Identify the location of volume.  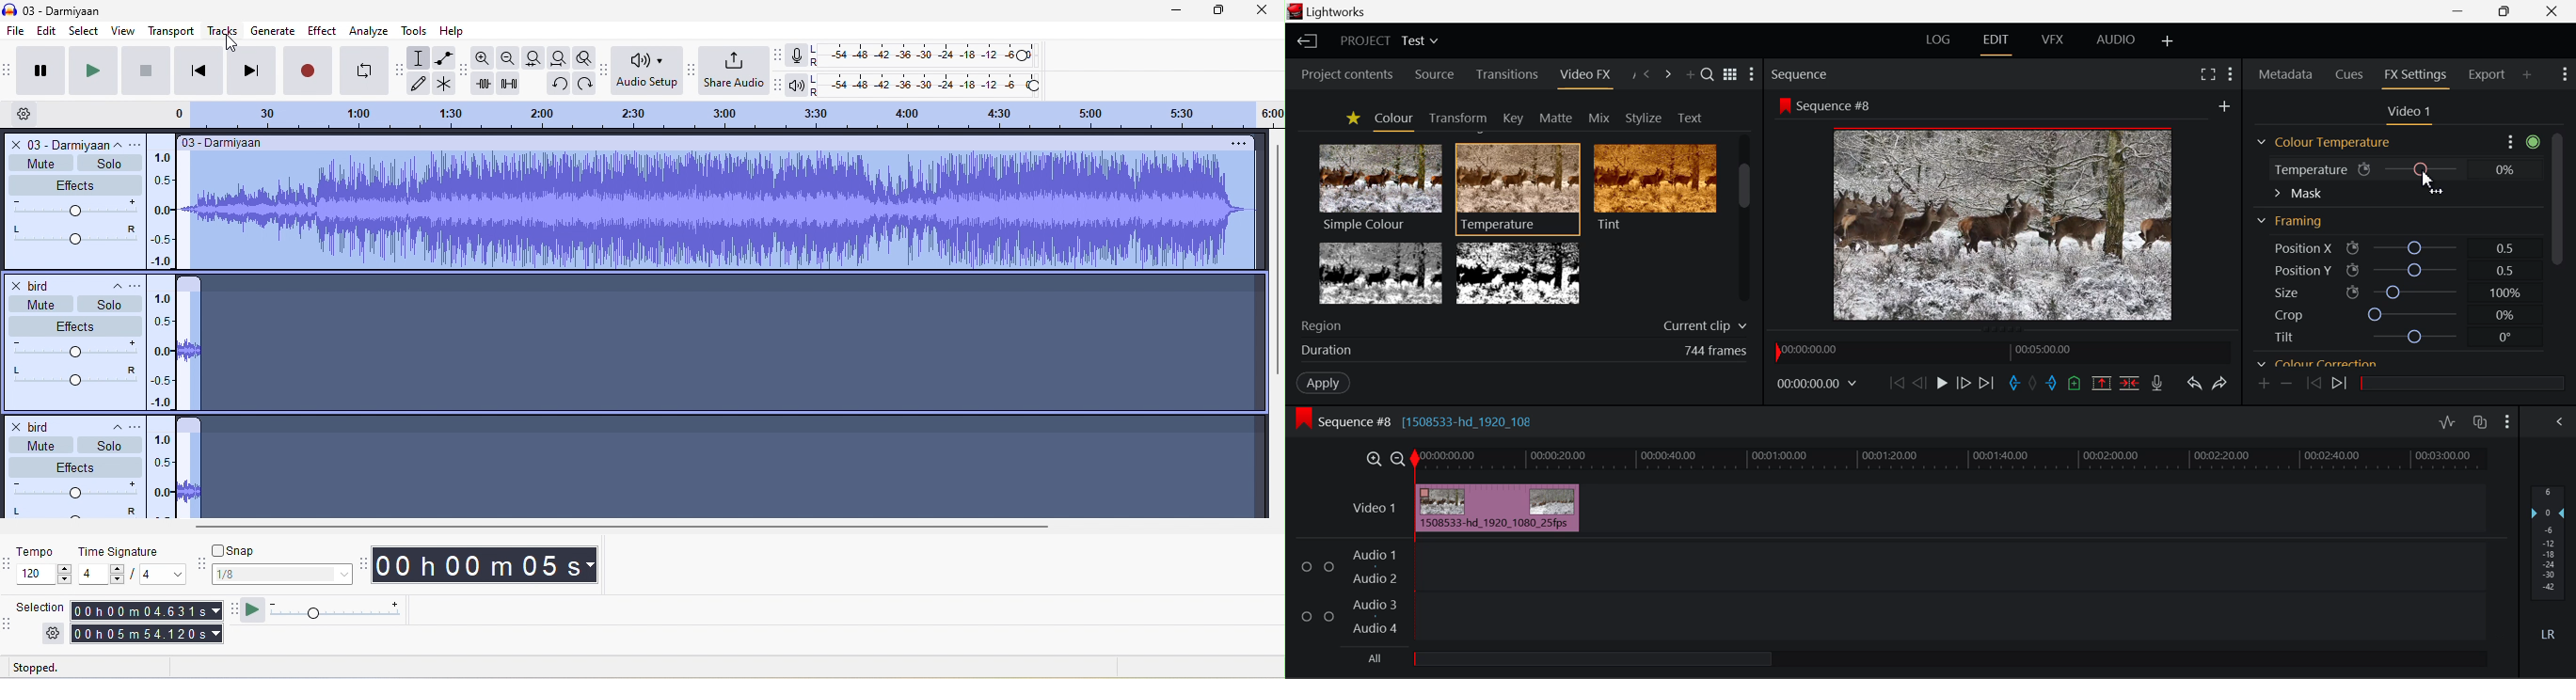
(74, 209).